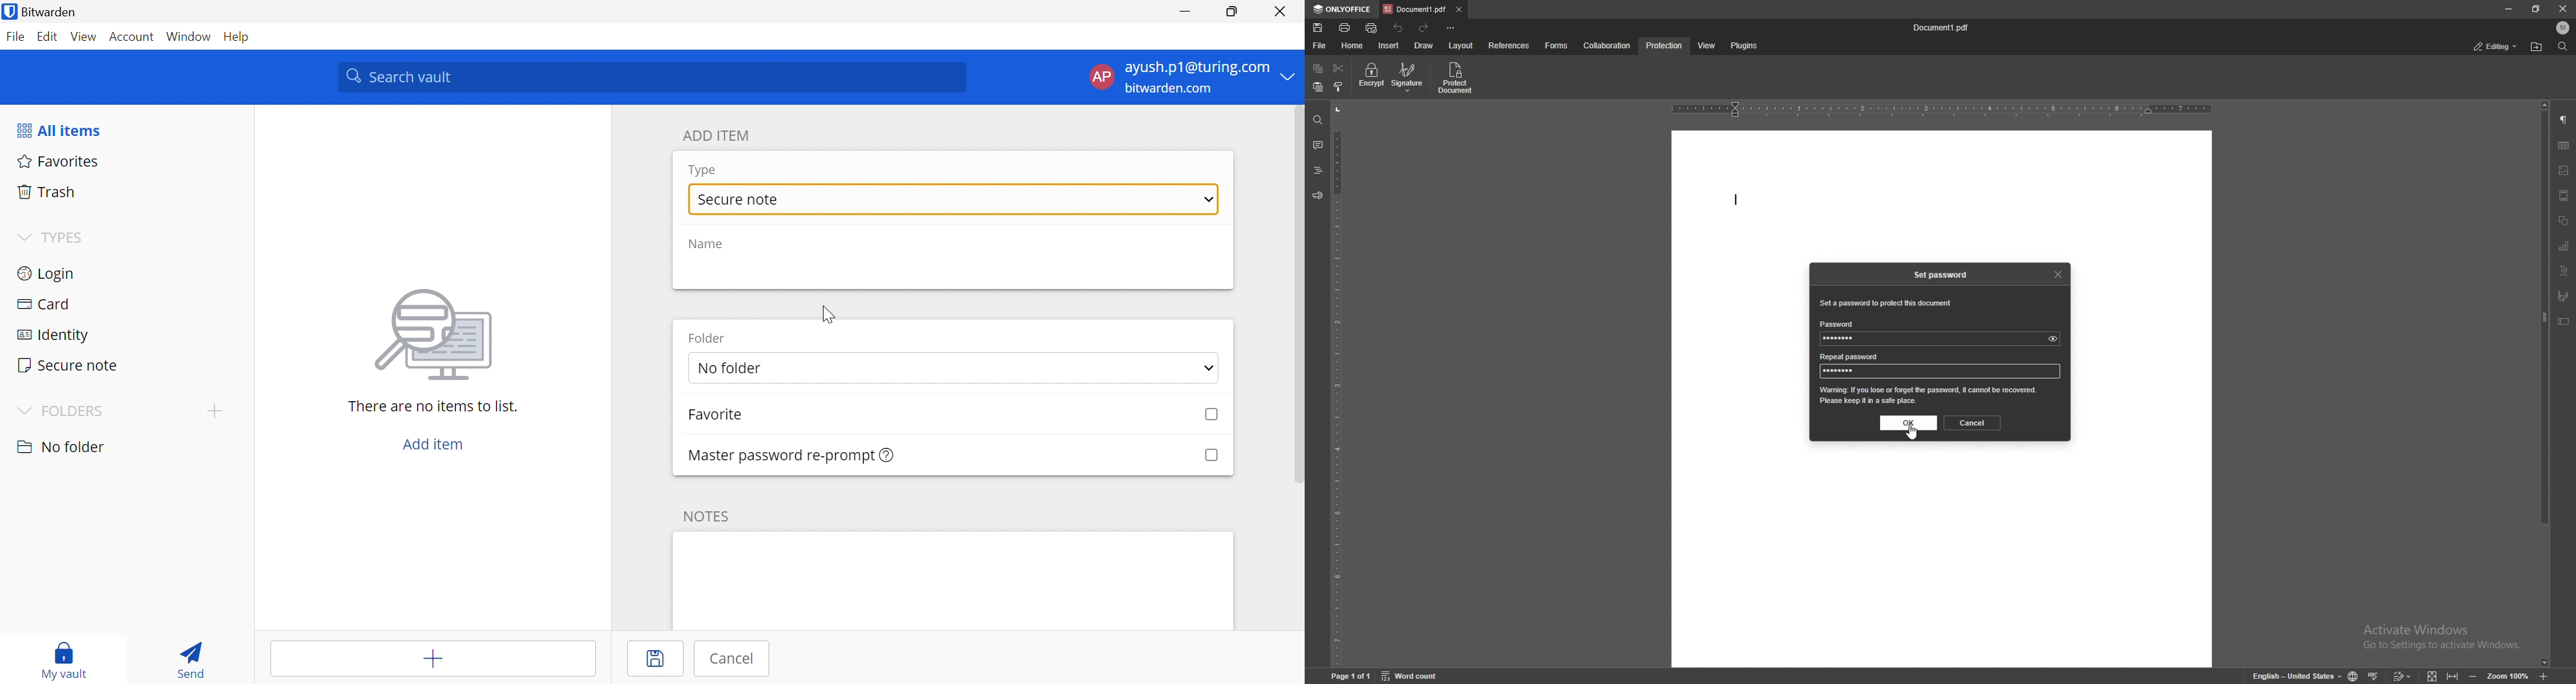  I want to click on cancel, so click(1972, 423).